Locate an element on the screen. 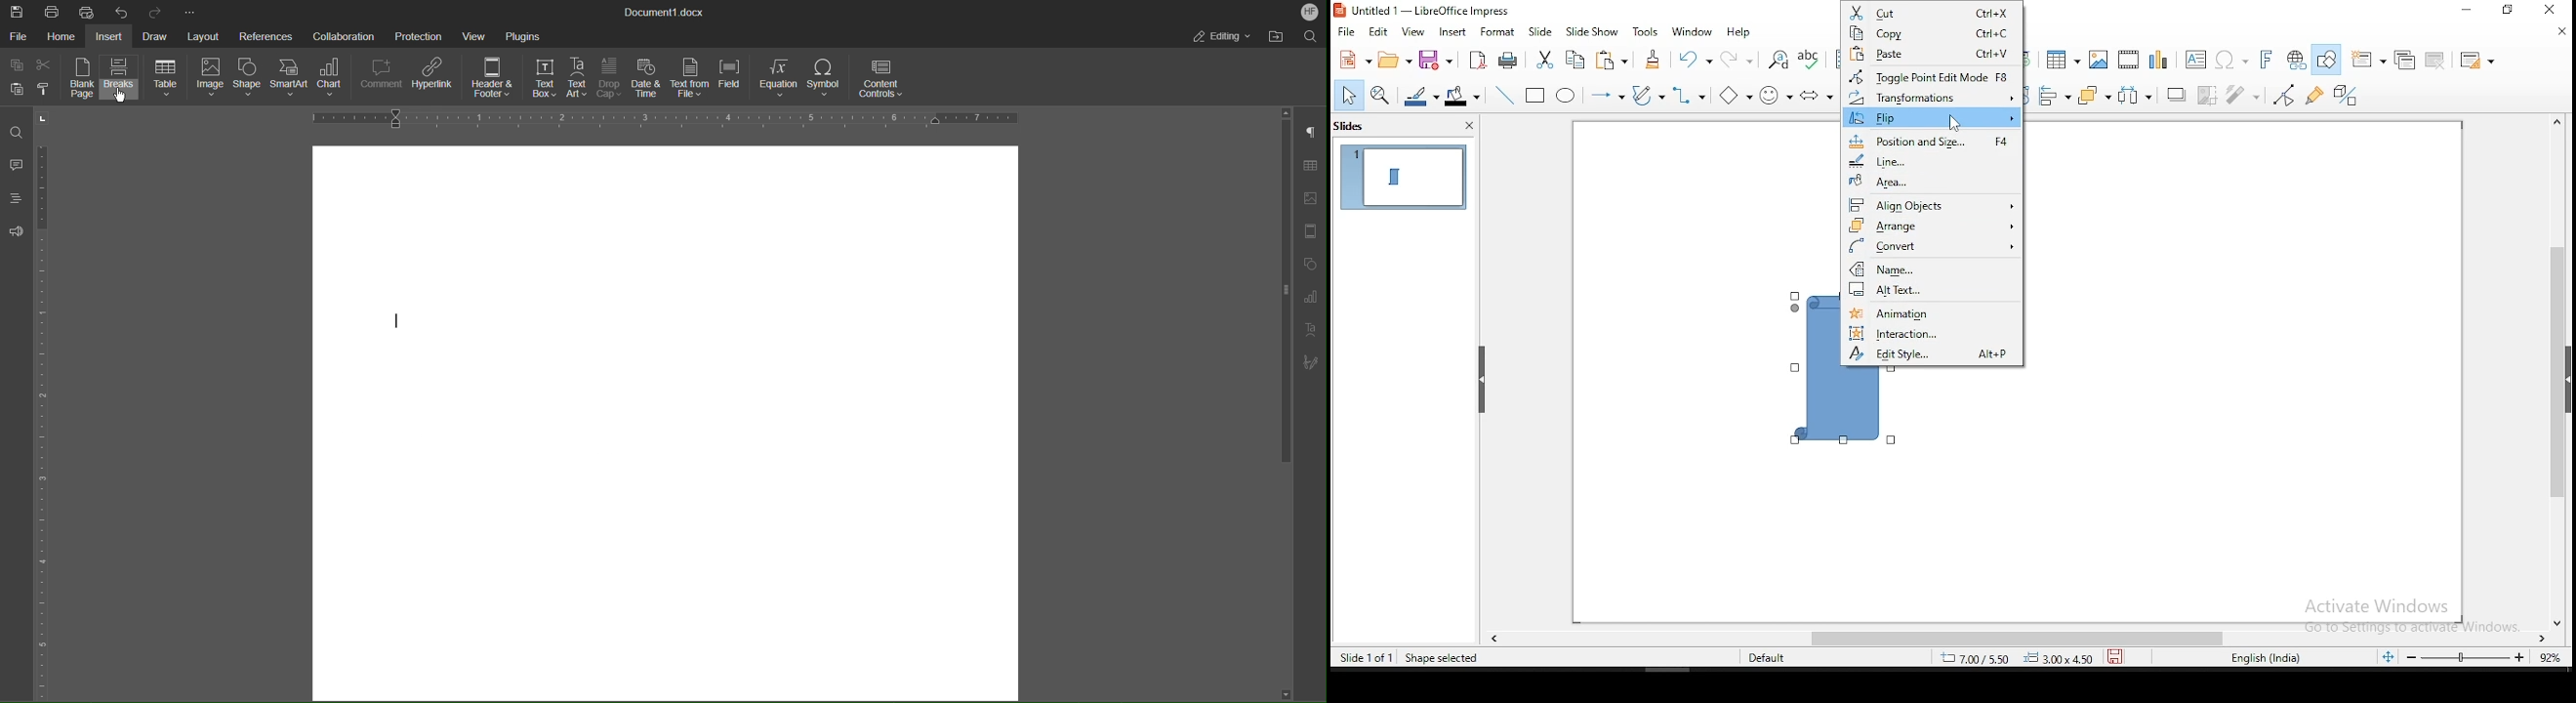  interaction is located at coordinates (1933, 333).